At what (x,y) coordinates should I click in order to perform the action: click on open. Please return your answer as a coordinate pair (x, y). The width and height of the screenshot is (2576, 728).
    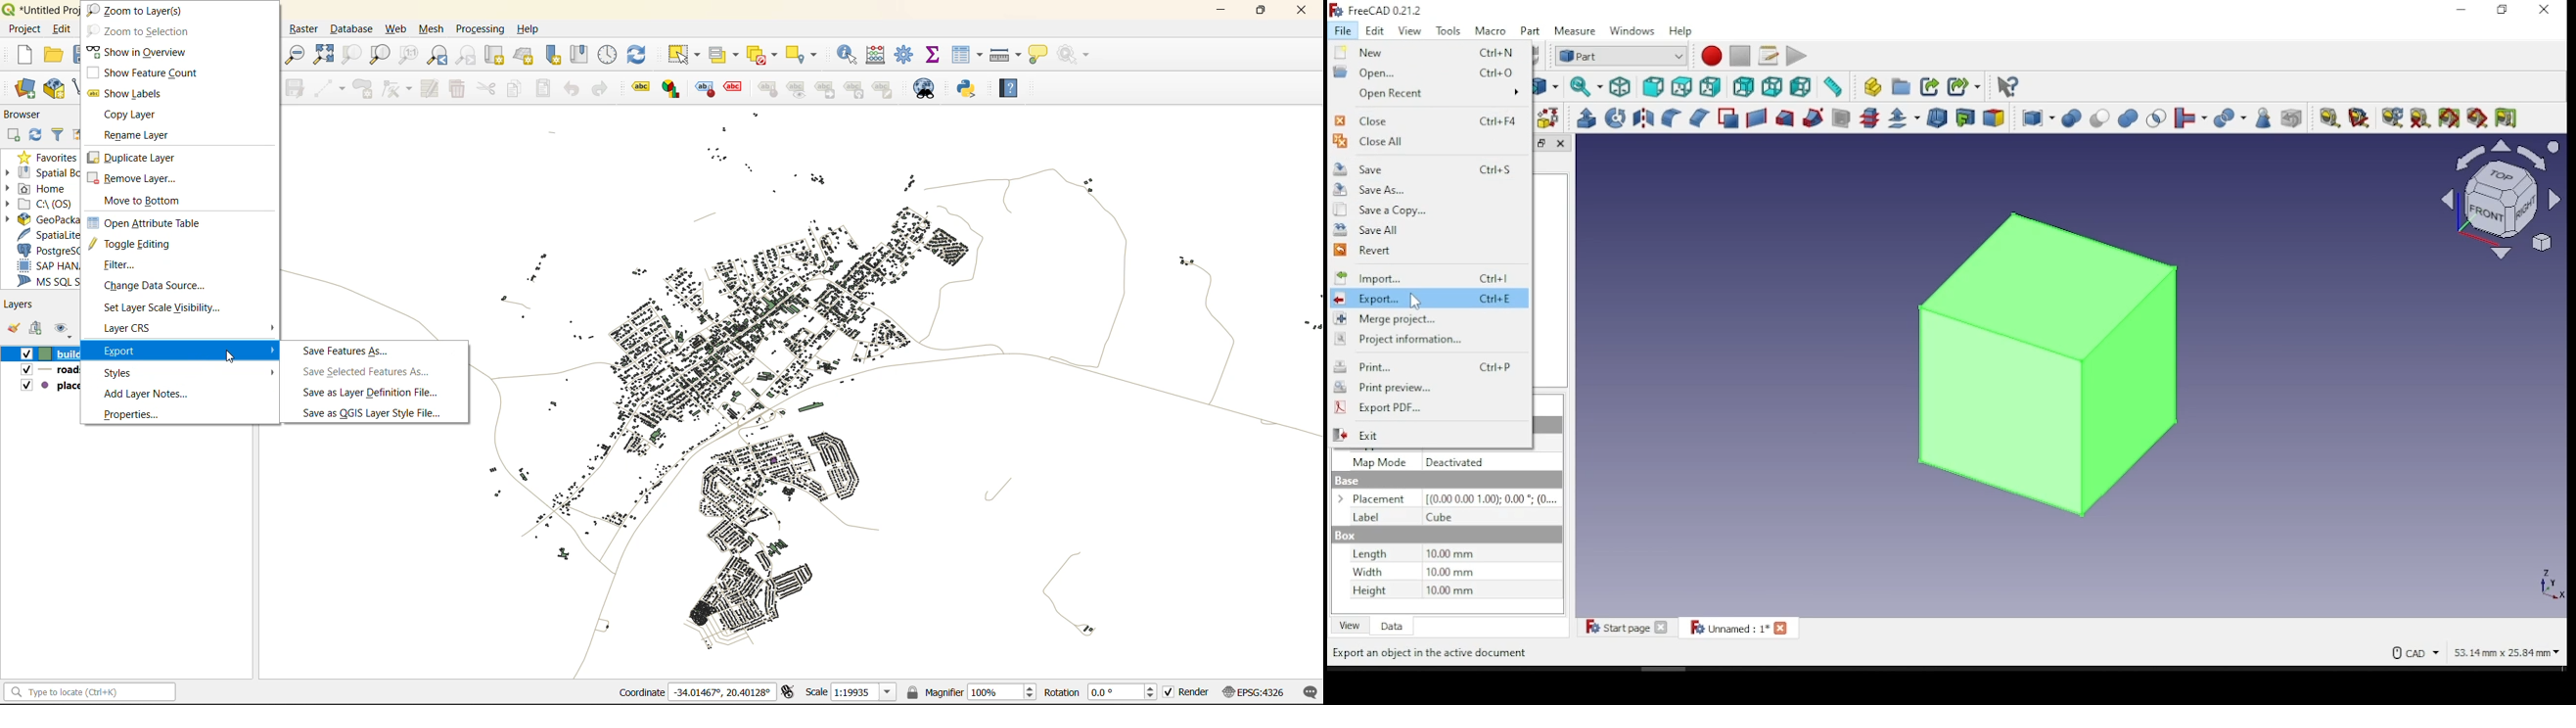
    Looking at the image, I should click on (12, 329).